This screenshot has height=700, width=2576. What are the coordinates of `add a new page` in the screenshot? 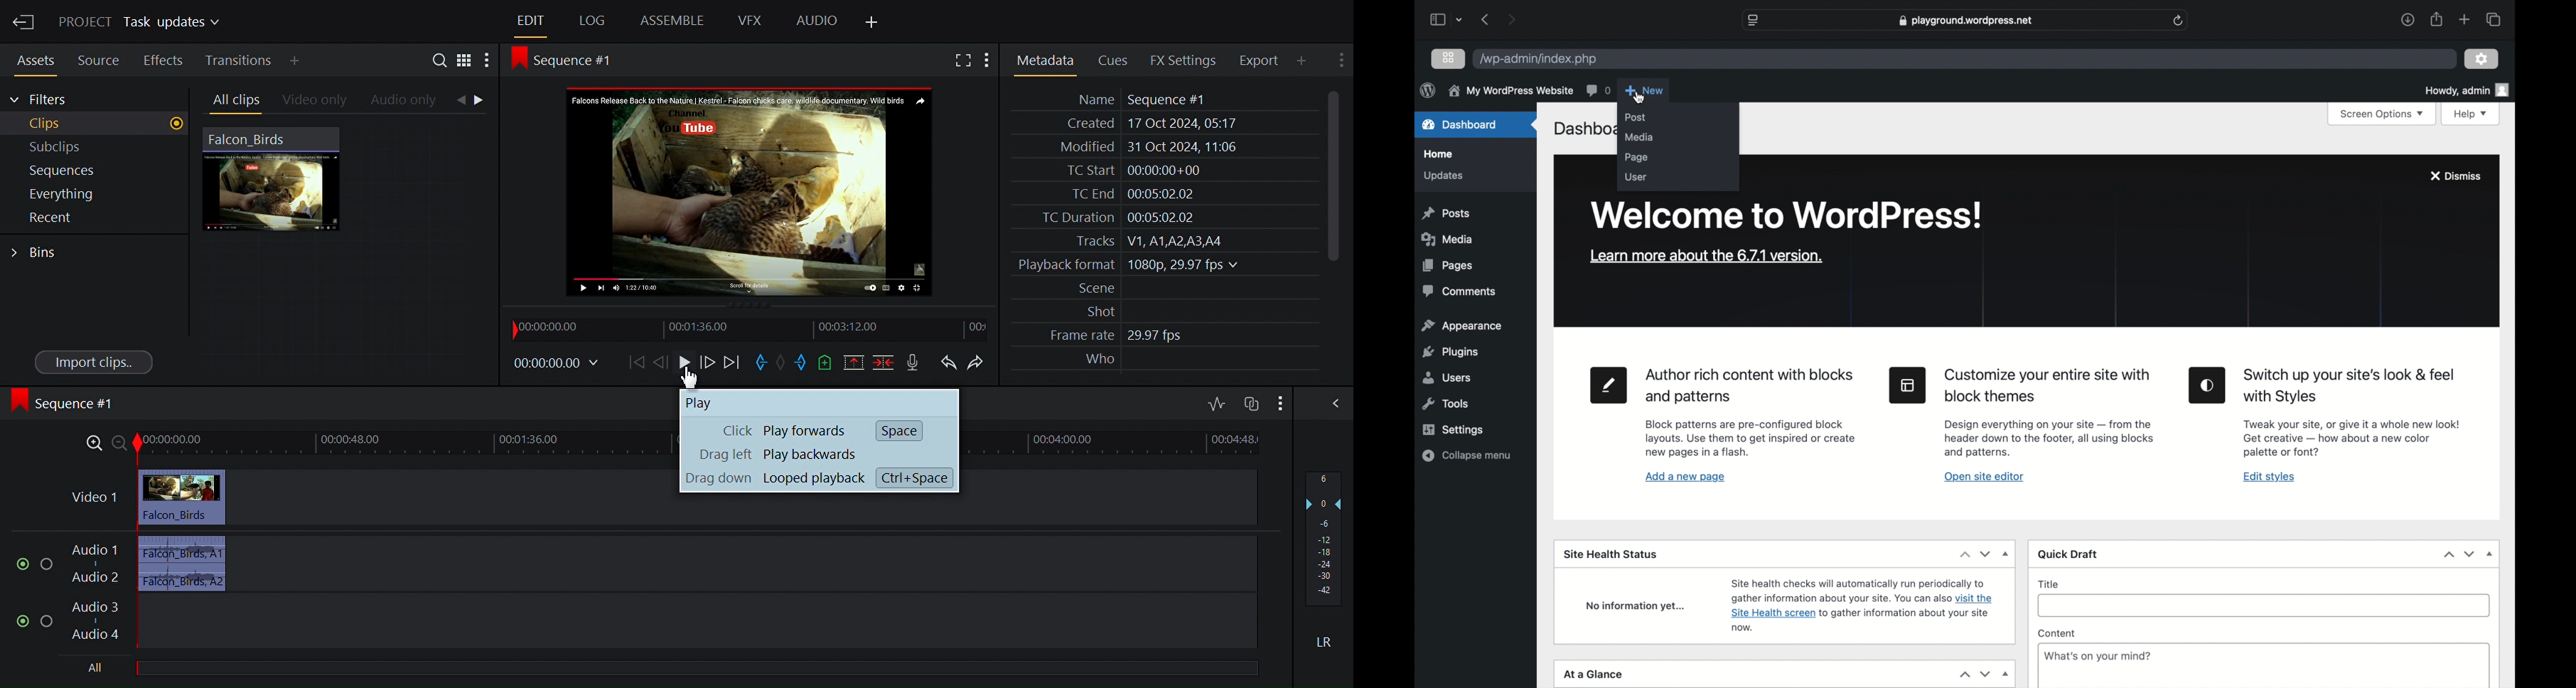 It's located at (1686, 478).